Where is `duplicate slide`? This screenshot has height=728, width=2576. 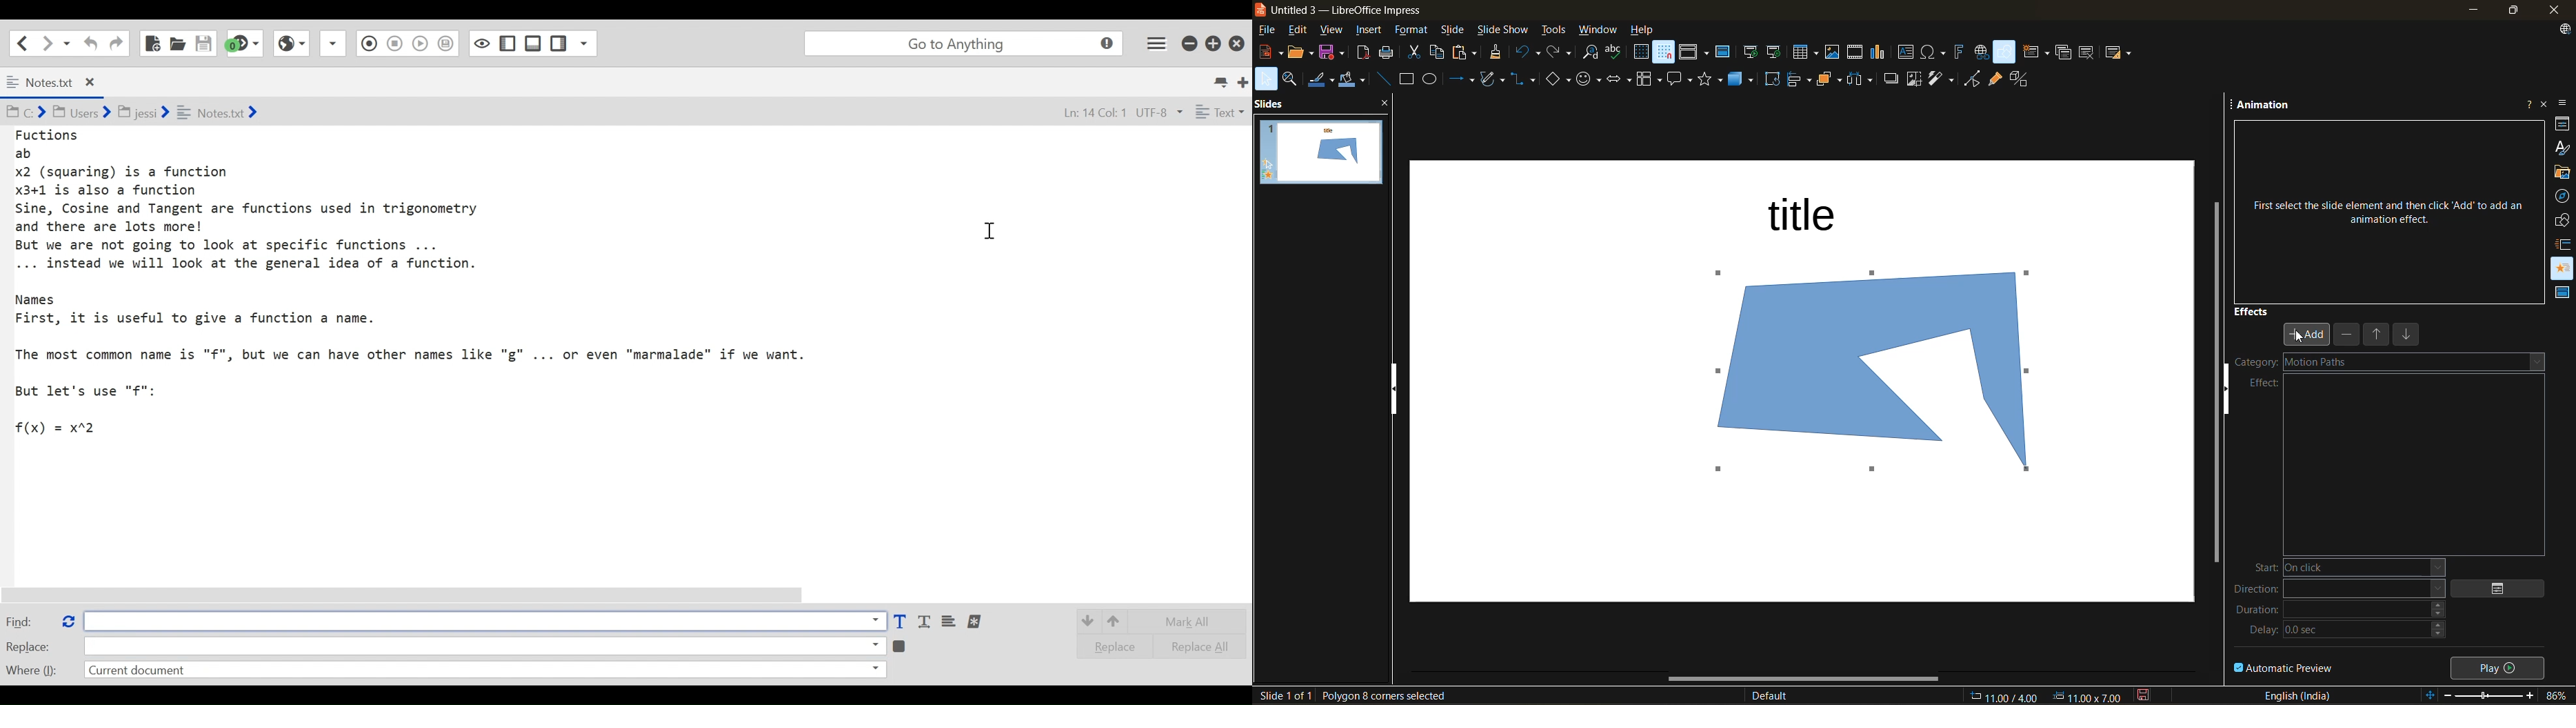
duplicate slide is located at coordinates (2064, 52).